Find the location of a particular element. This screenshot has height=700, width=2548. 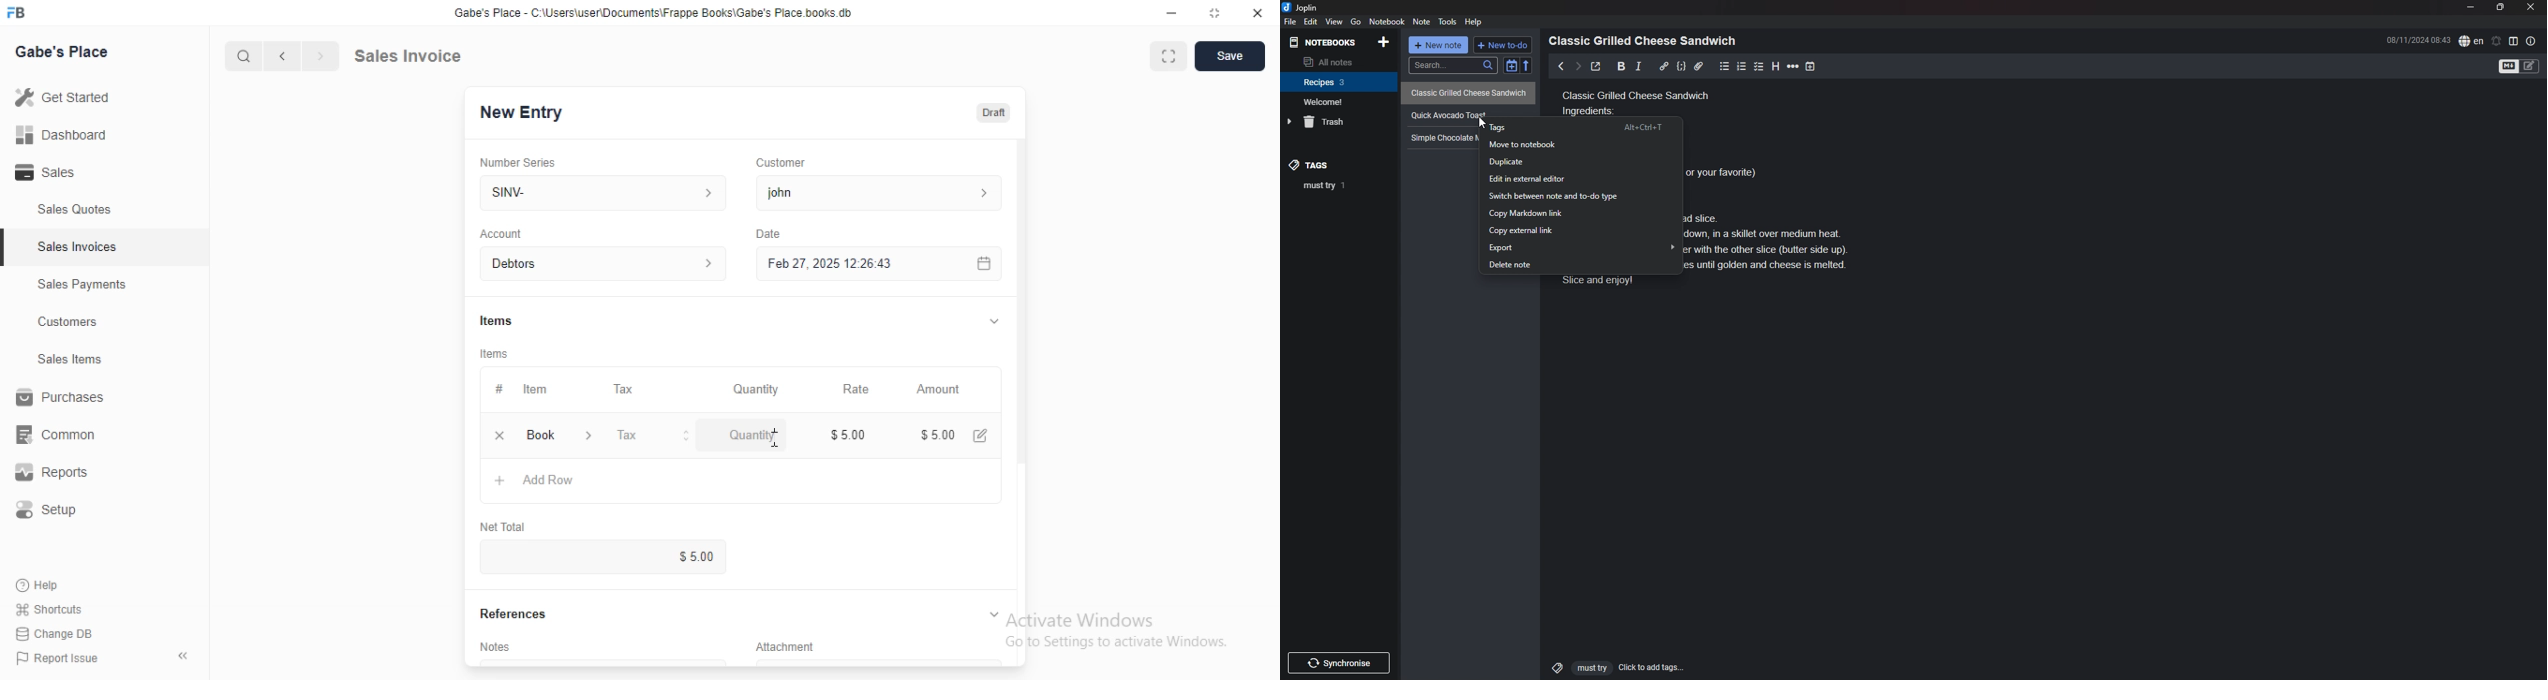

add notebook is located at coordinates (1385, 41).